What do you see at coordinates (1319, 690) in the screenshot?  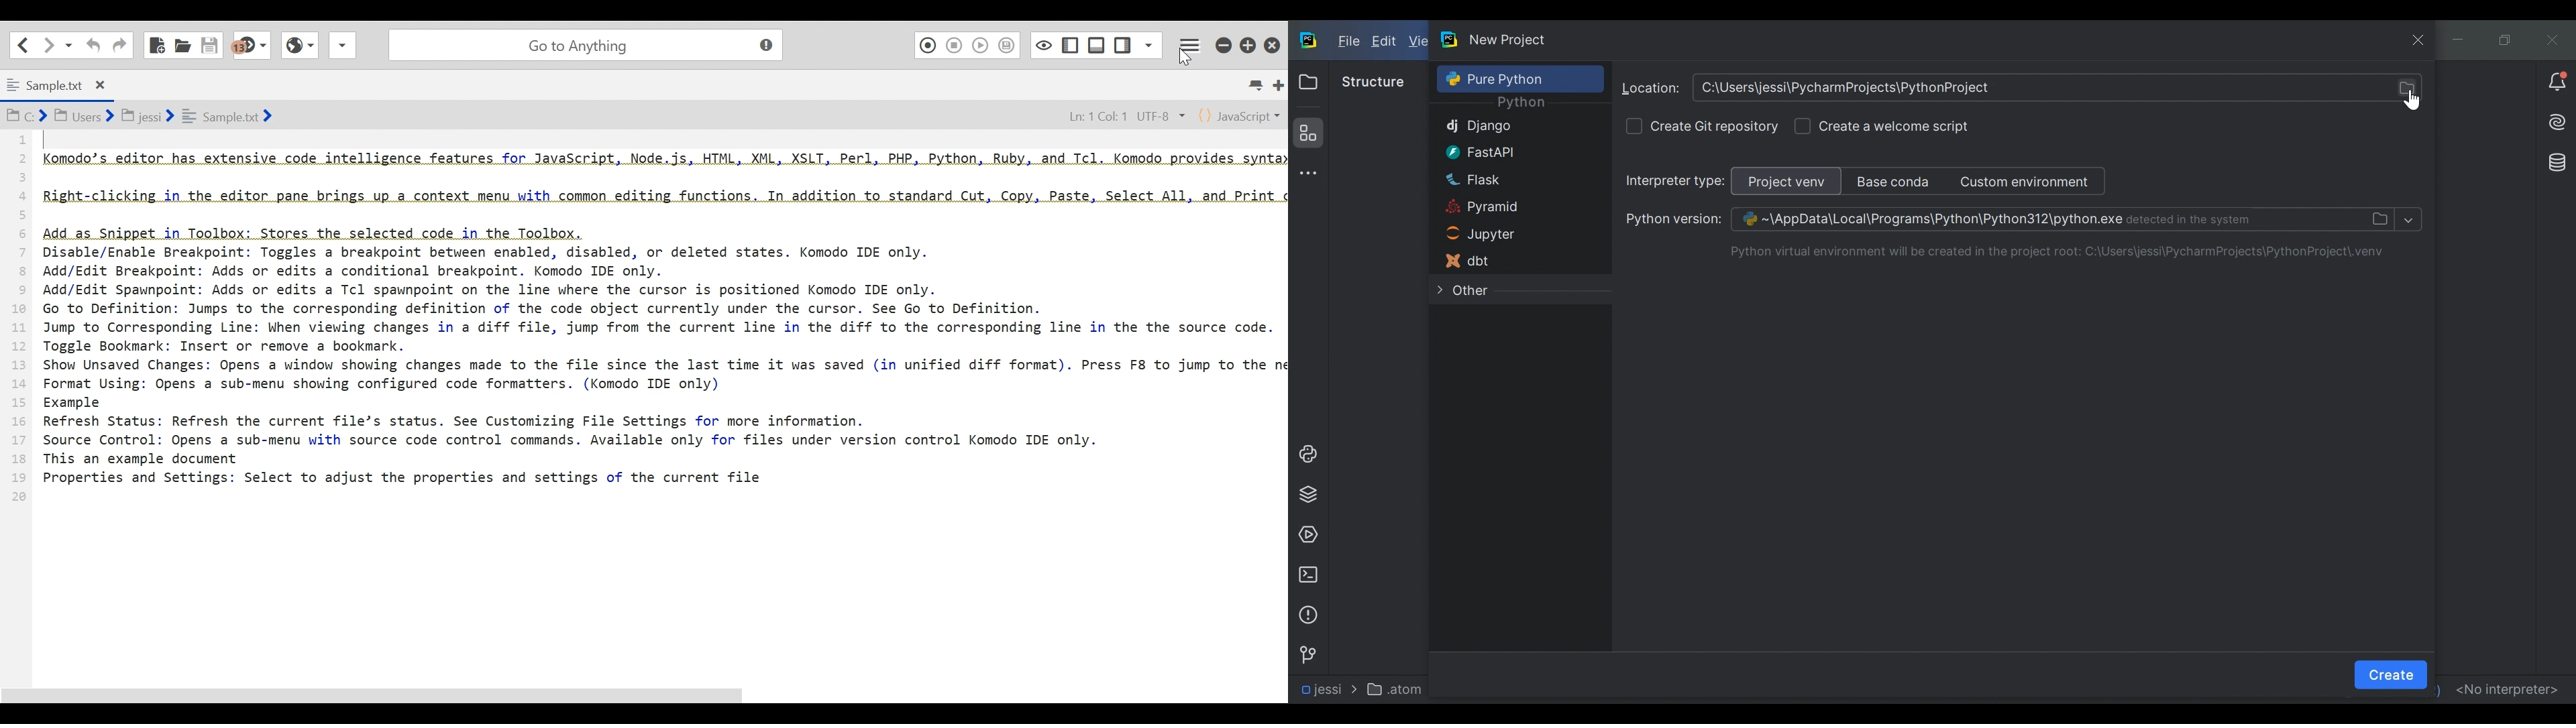 I see `jes` at bounding box center [1319, 690].